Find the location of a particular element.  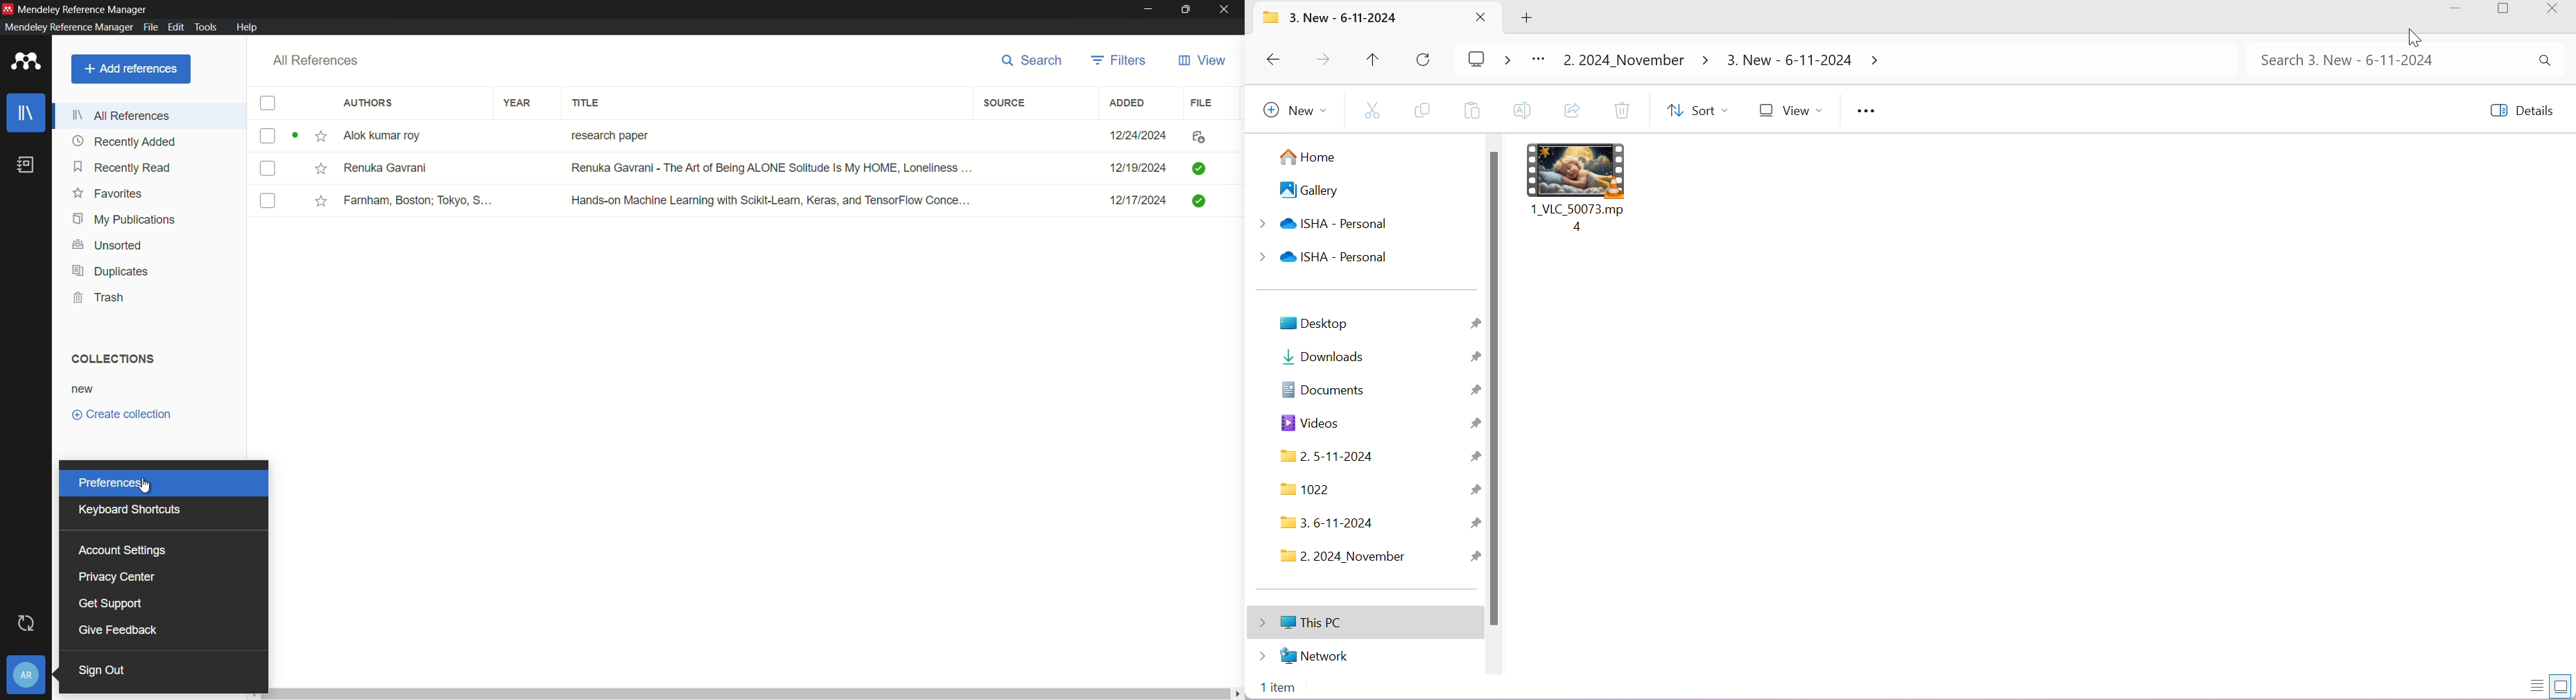

3. New - 6-11-2024 is located at coordinates (1345, 19).